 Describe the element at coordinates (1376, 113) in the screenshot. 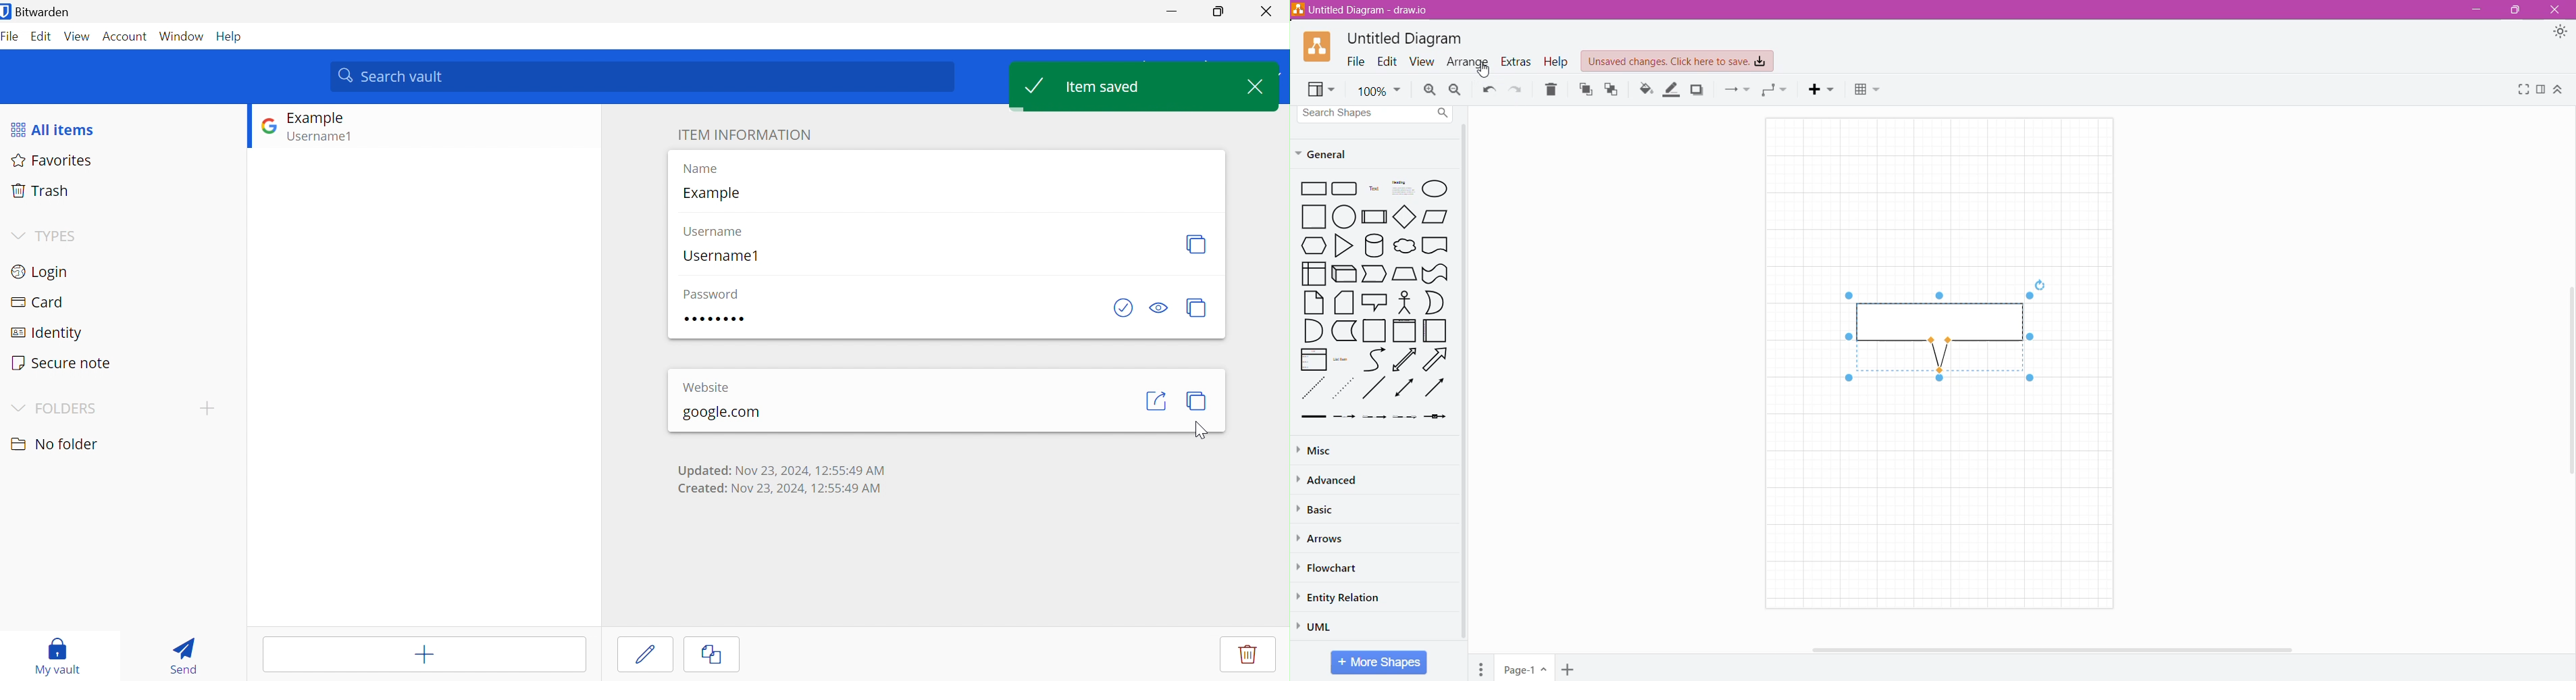

I see `Search Shapes` at that location.